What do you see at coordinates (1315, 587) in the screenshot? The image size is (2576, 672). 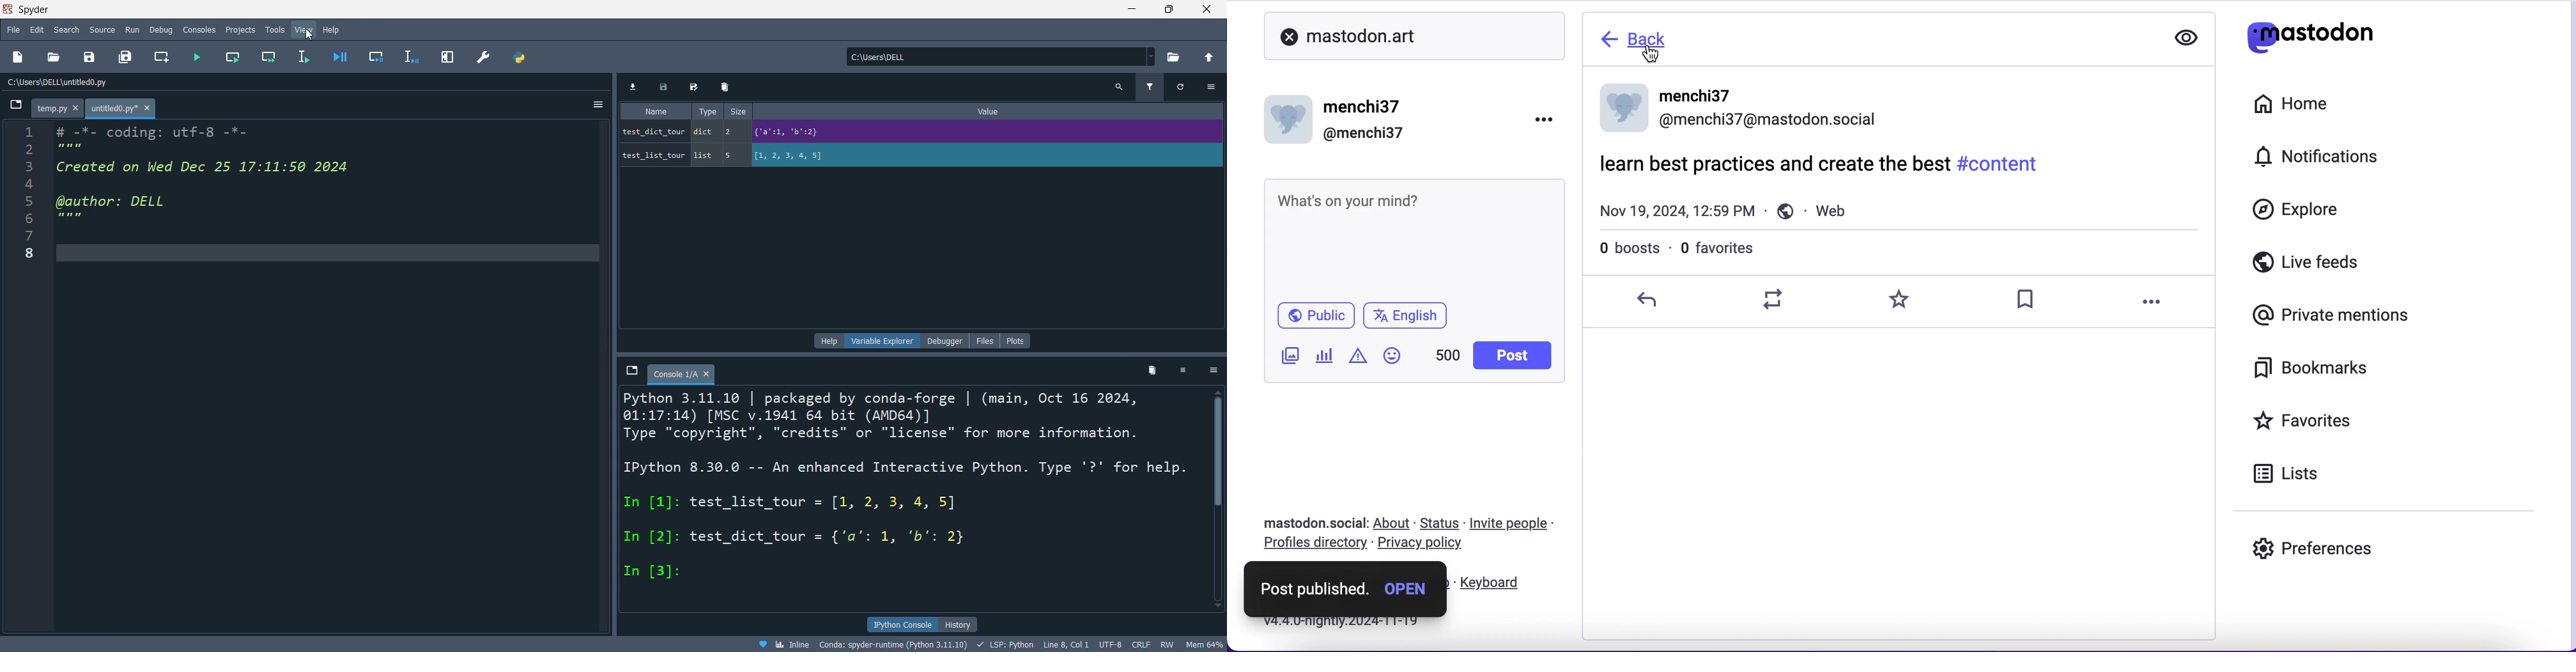 I see `post published` at bounding box center [1315, 587].